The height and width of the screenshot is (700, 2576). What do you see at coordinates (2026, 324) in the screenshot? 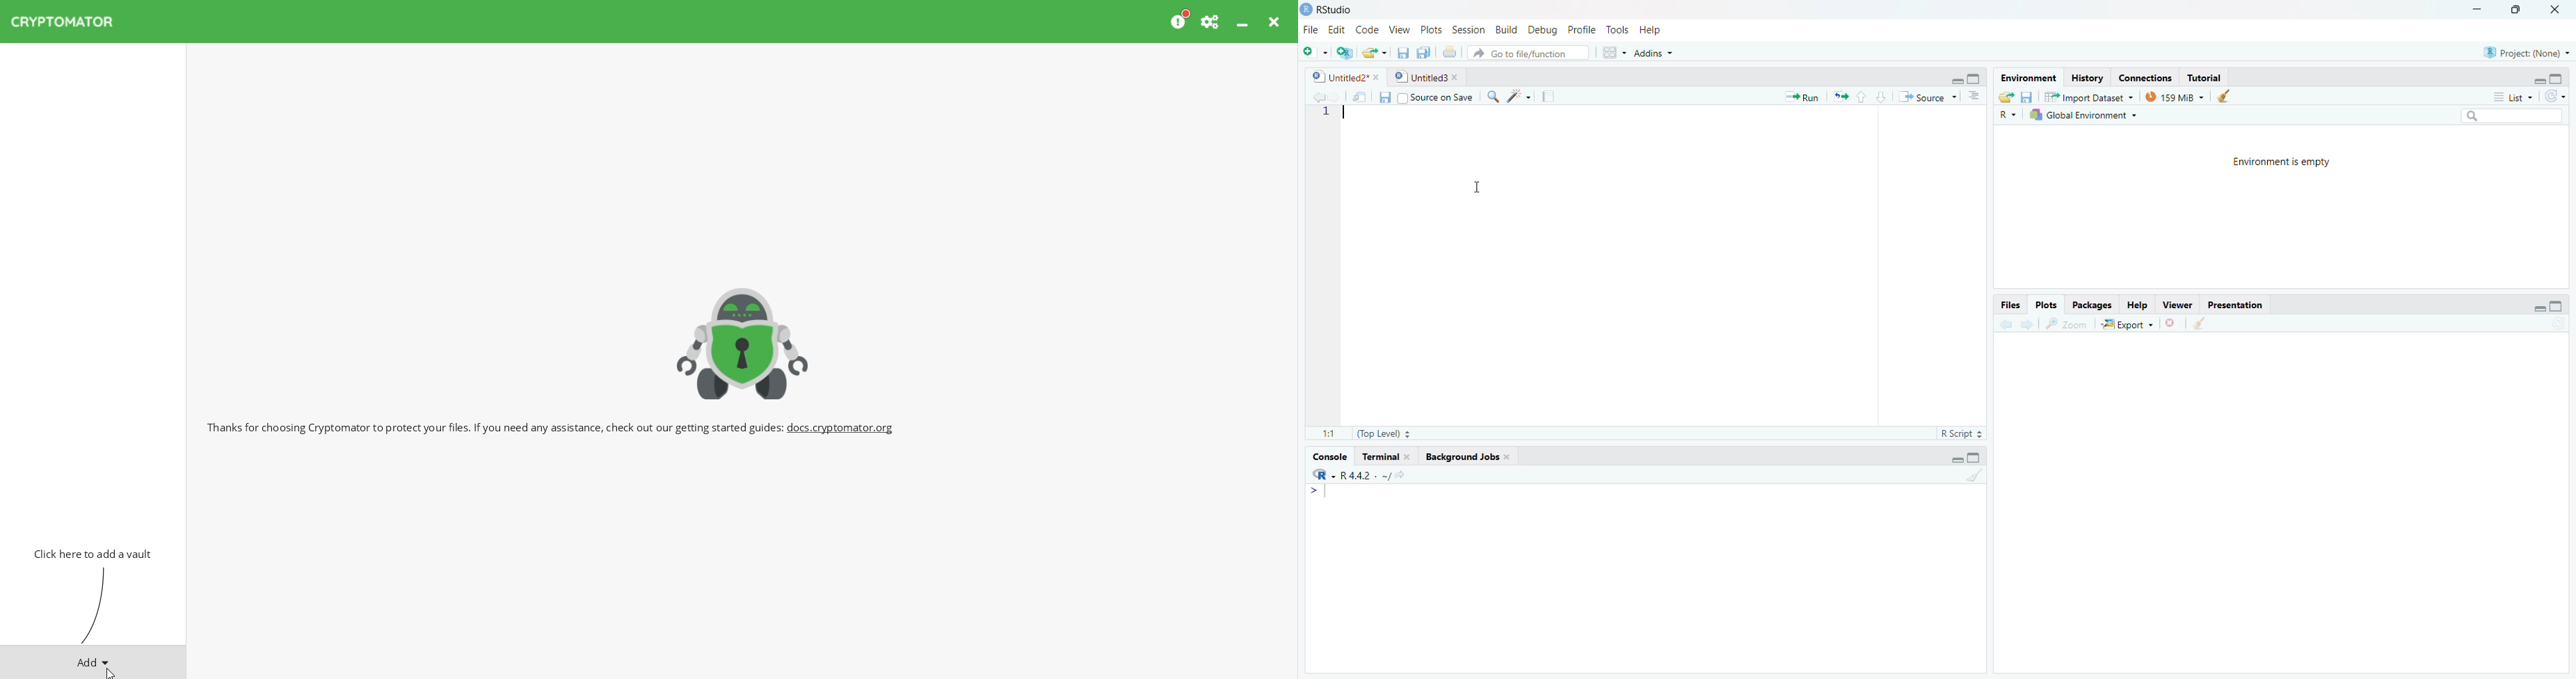
I see `Next` at bounding box center [2026, 324].